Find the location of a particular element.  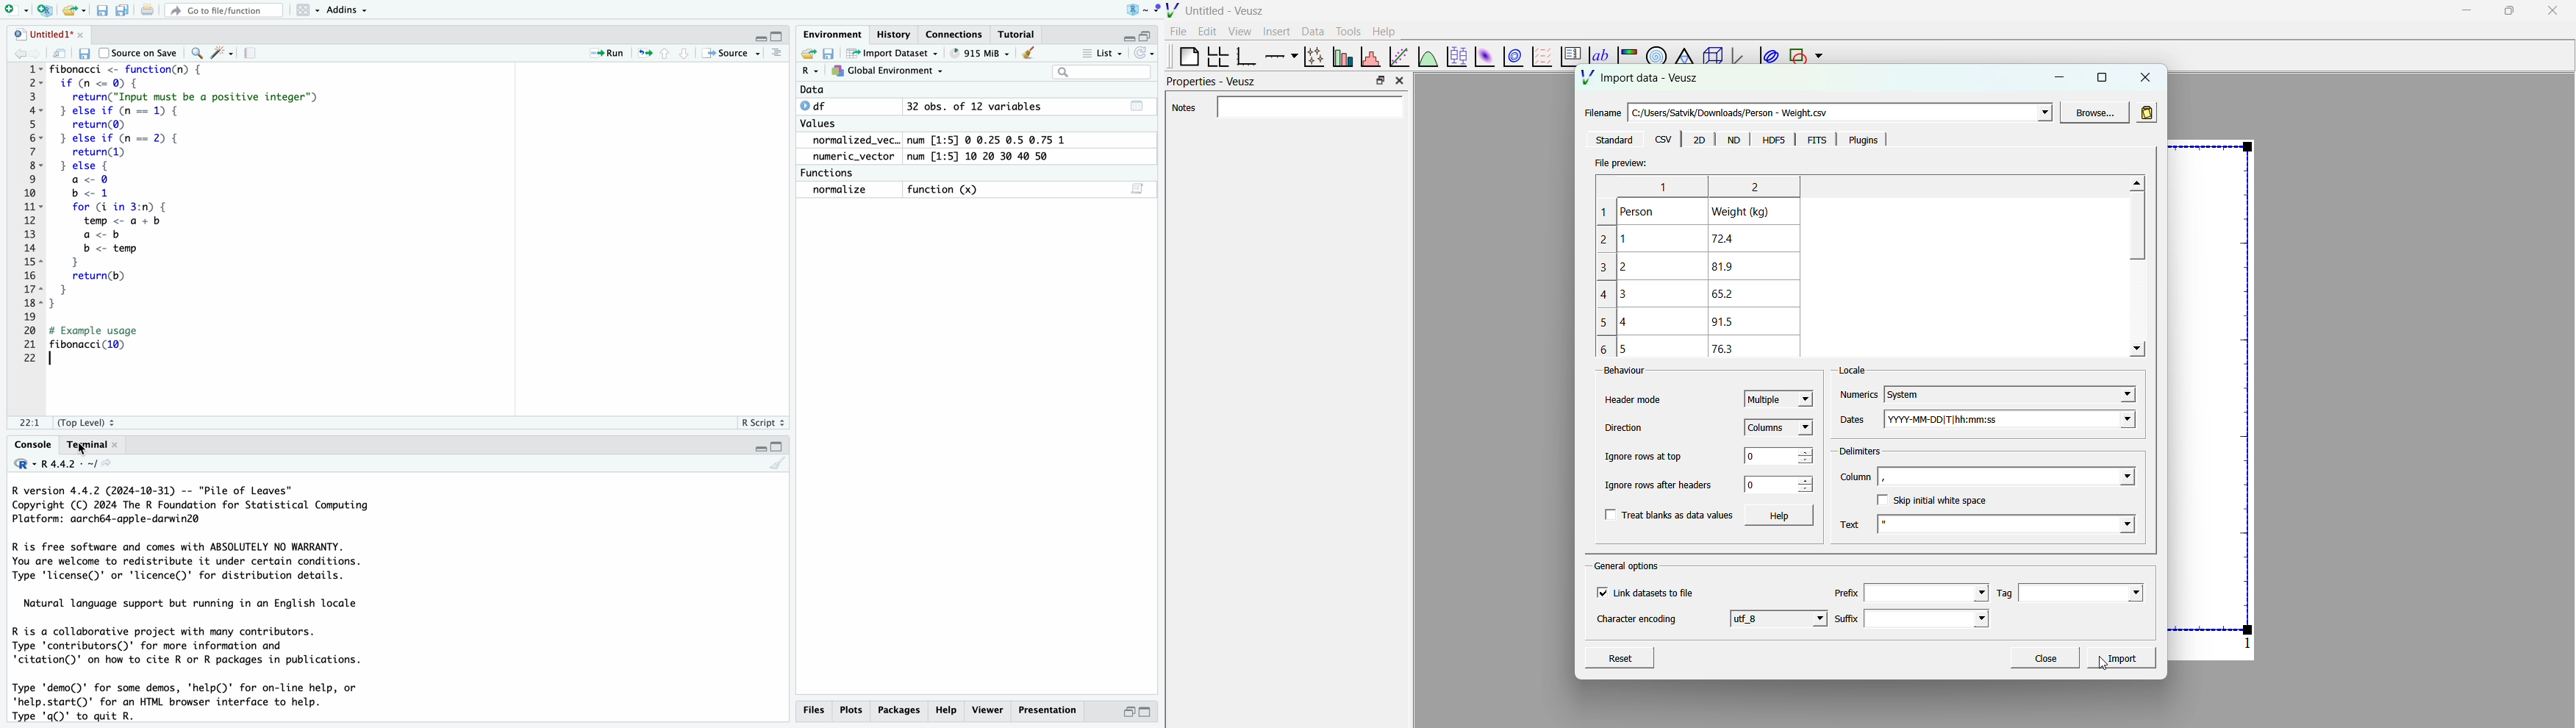

0 is located at coordinates (1759, 456).